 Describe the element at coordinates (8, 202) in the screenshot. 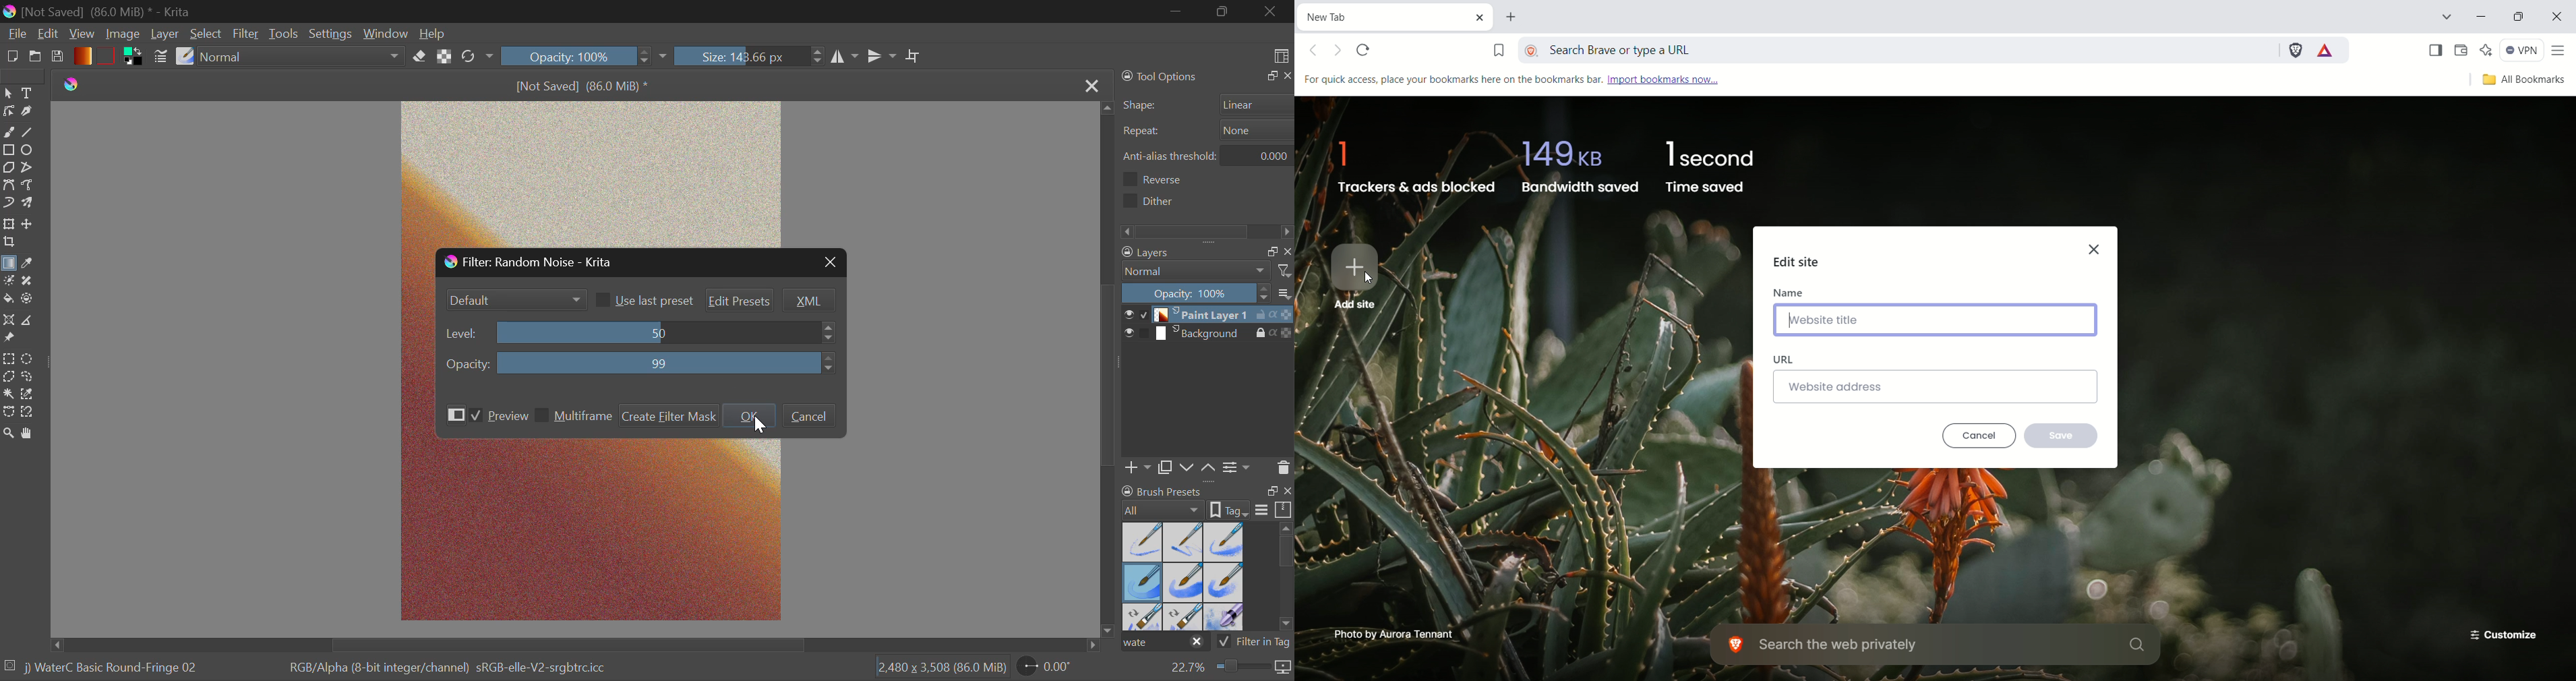

I see `Dynamic Brush` at that location.